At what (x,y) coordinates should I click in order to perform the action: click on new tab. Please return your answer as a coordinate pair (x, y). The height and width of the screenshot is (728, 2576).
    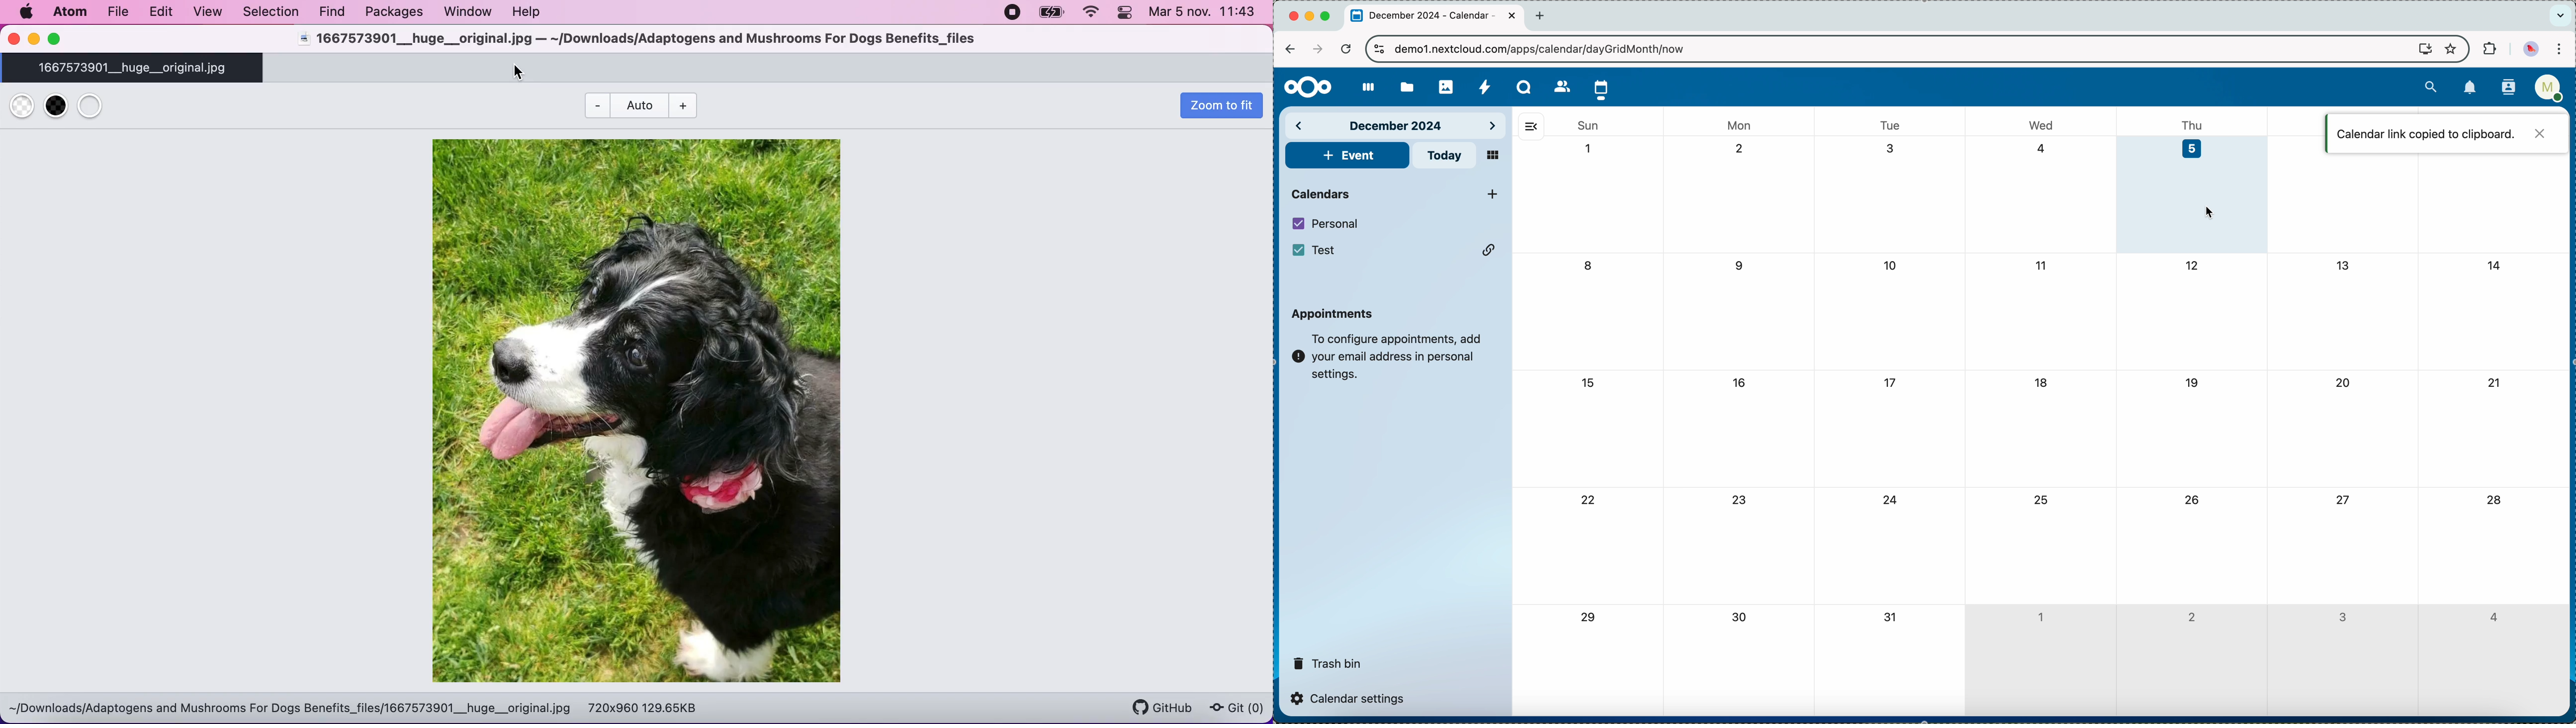
    Looking at the image, I should click on (1543, 16).